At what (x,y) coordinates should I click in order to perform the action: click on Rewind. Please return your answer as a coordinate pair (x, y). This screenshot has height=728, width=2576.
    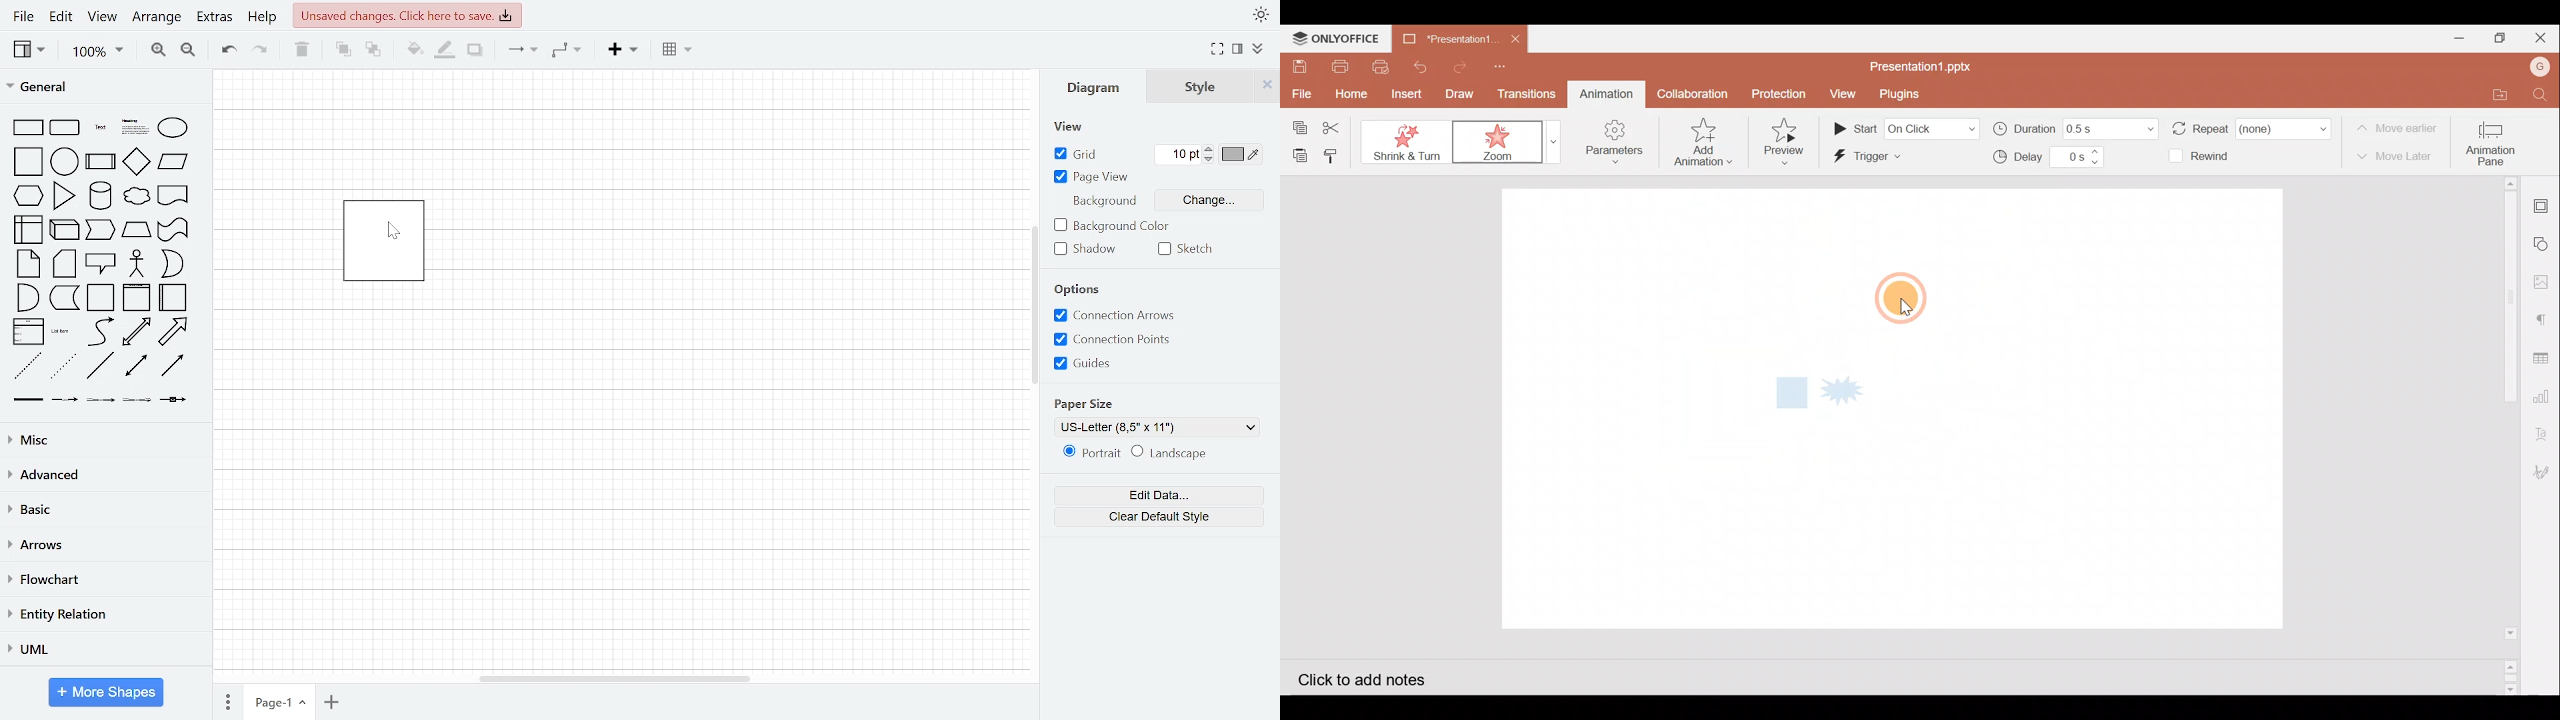
    Looking at the image, I should click on (2207, 157).